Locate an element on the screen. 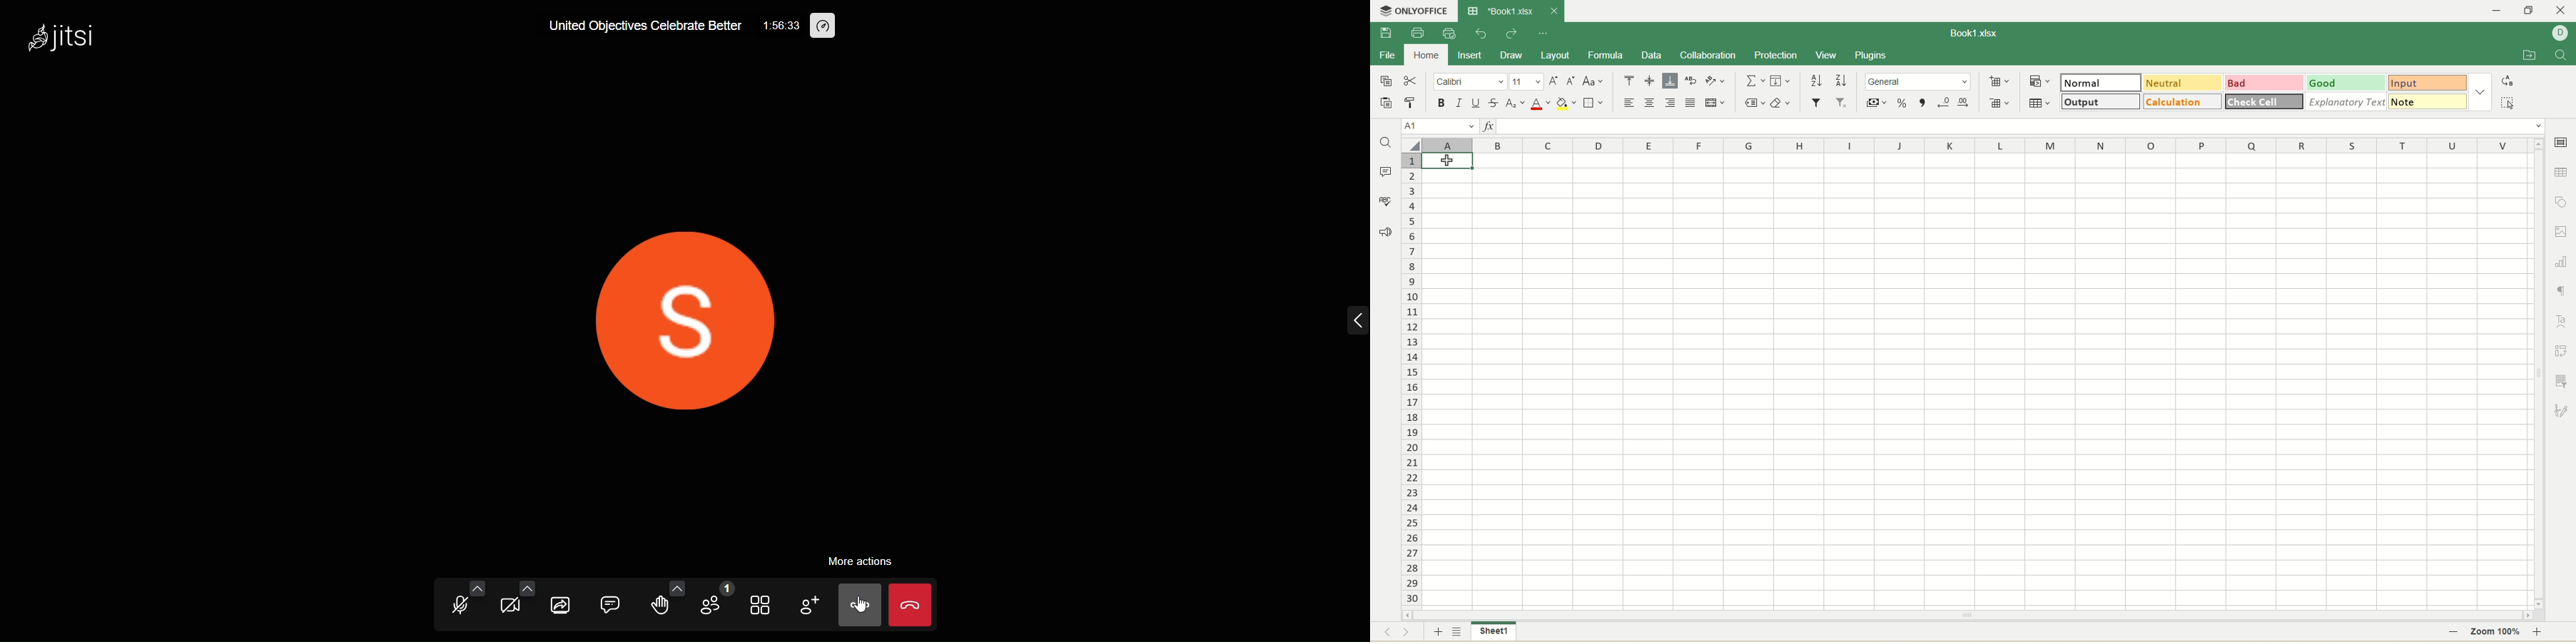  insert function is located at coordinates (1488, 126).